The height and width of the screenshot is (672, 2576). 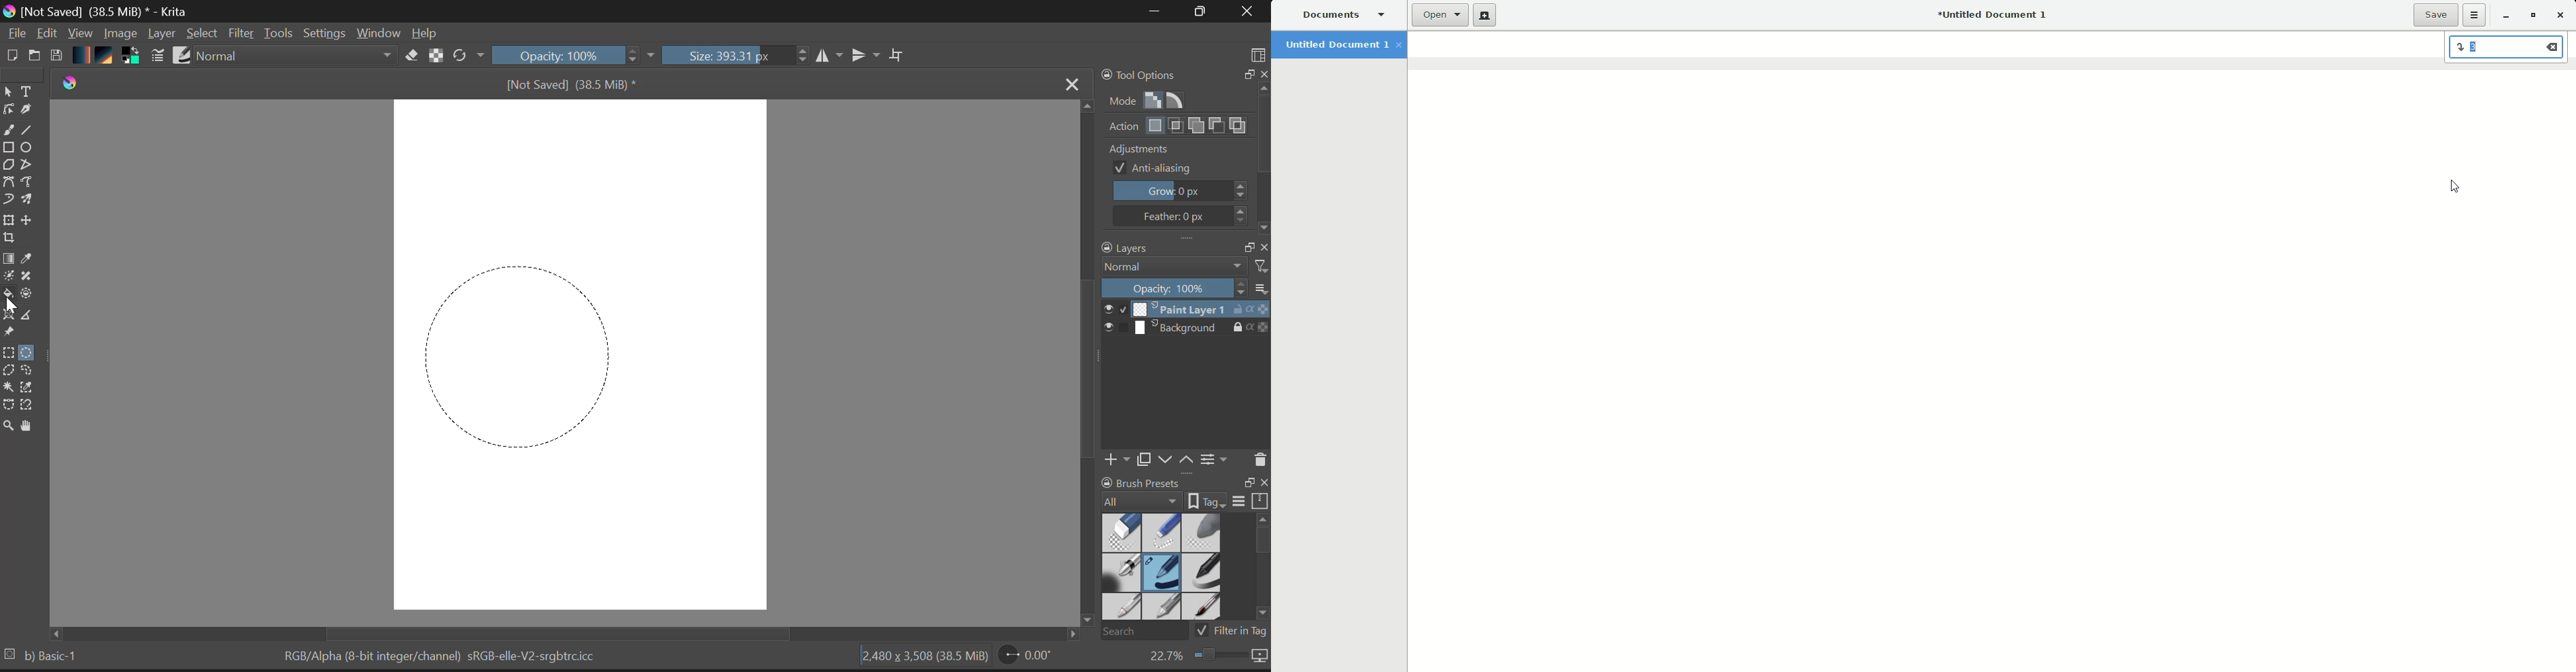 What do you see at coordinates (35, 53) in the screenshot?
I see `Open` at bounding box center [35, 53].